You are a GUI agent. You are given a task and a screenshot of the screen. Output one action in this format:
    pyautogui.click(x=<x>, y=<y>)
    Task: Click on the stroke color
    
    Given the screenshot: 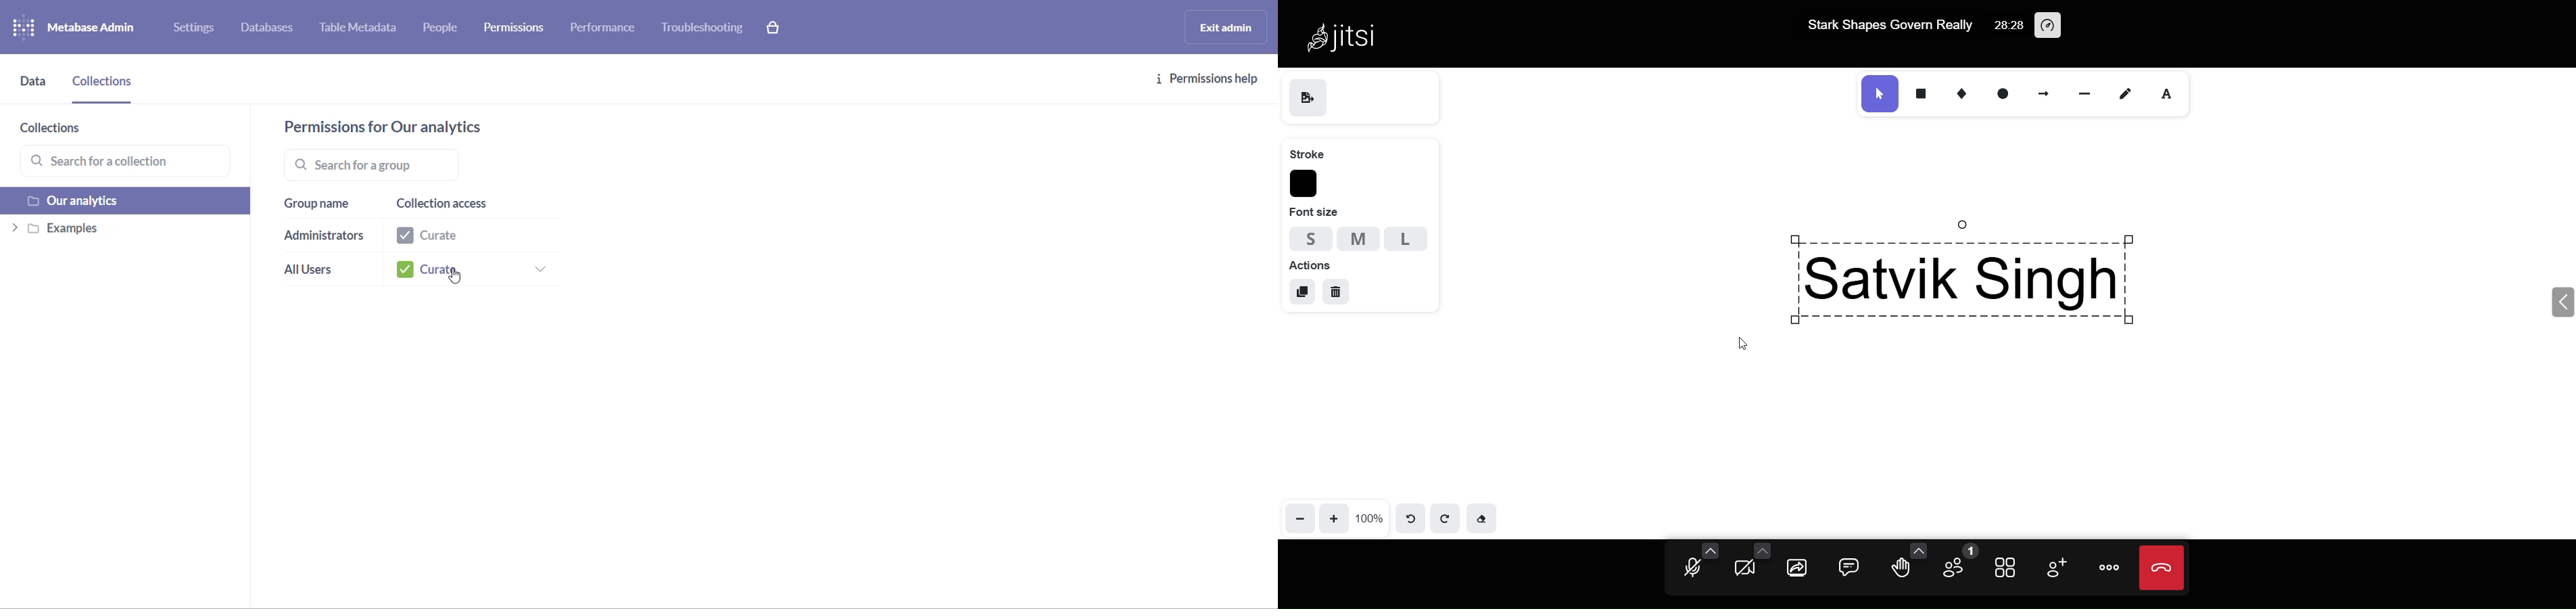 What is the action you would take?
    pyautogui.click(x=1305, y=184)
    